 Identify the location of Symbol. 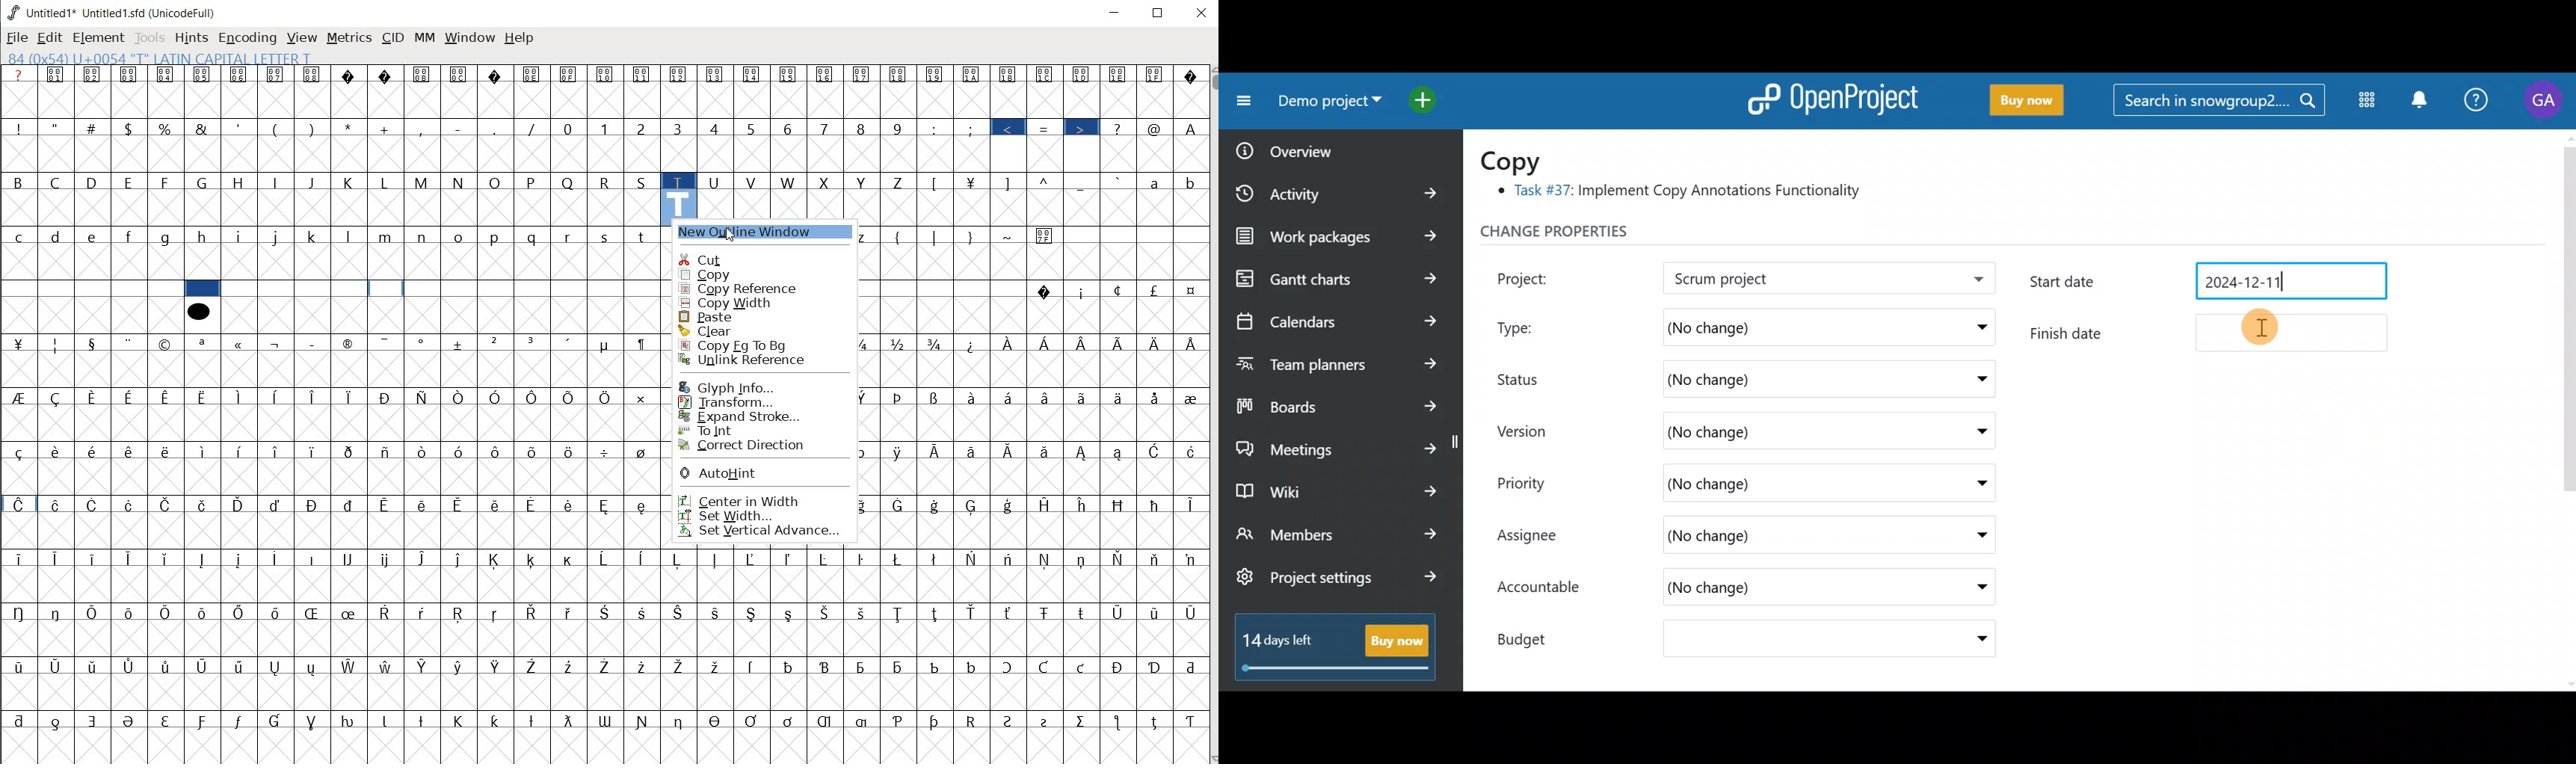
(1120, 74).